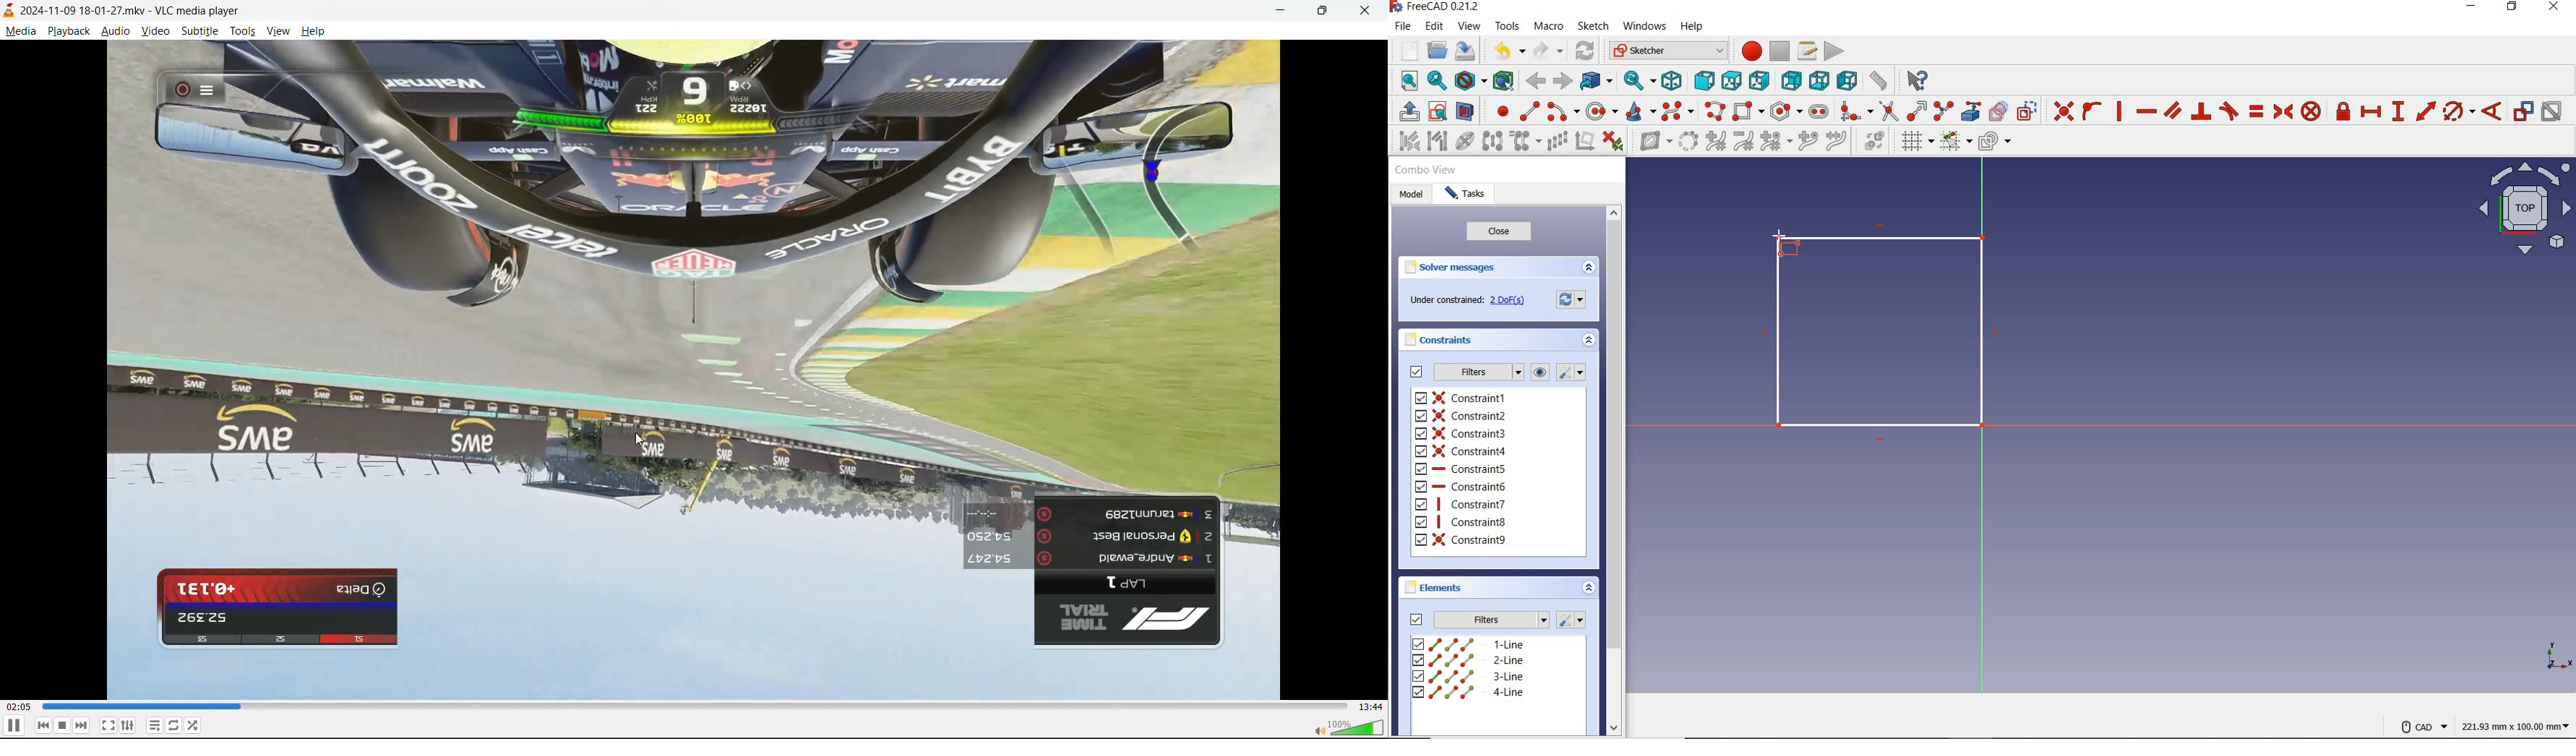  What do you see at coordinates (1426, 172) in the screenshot?
I see `combo view` at bounding box center [1426, 172].